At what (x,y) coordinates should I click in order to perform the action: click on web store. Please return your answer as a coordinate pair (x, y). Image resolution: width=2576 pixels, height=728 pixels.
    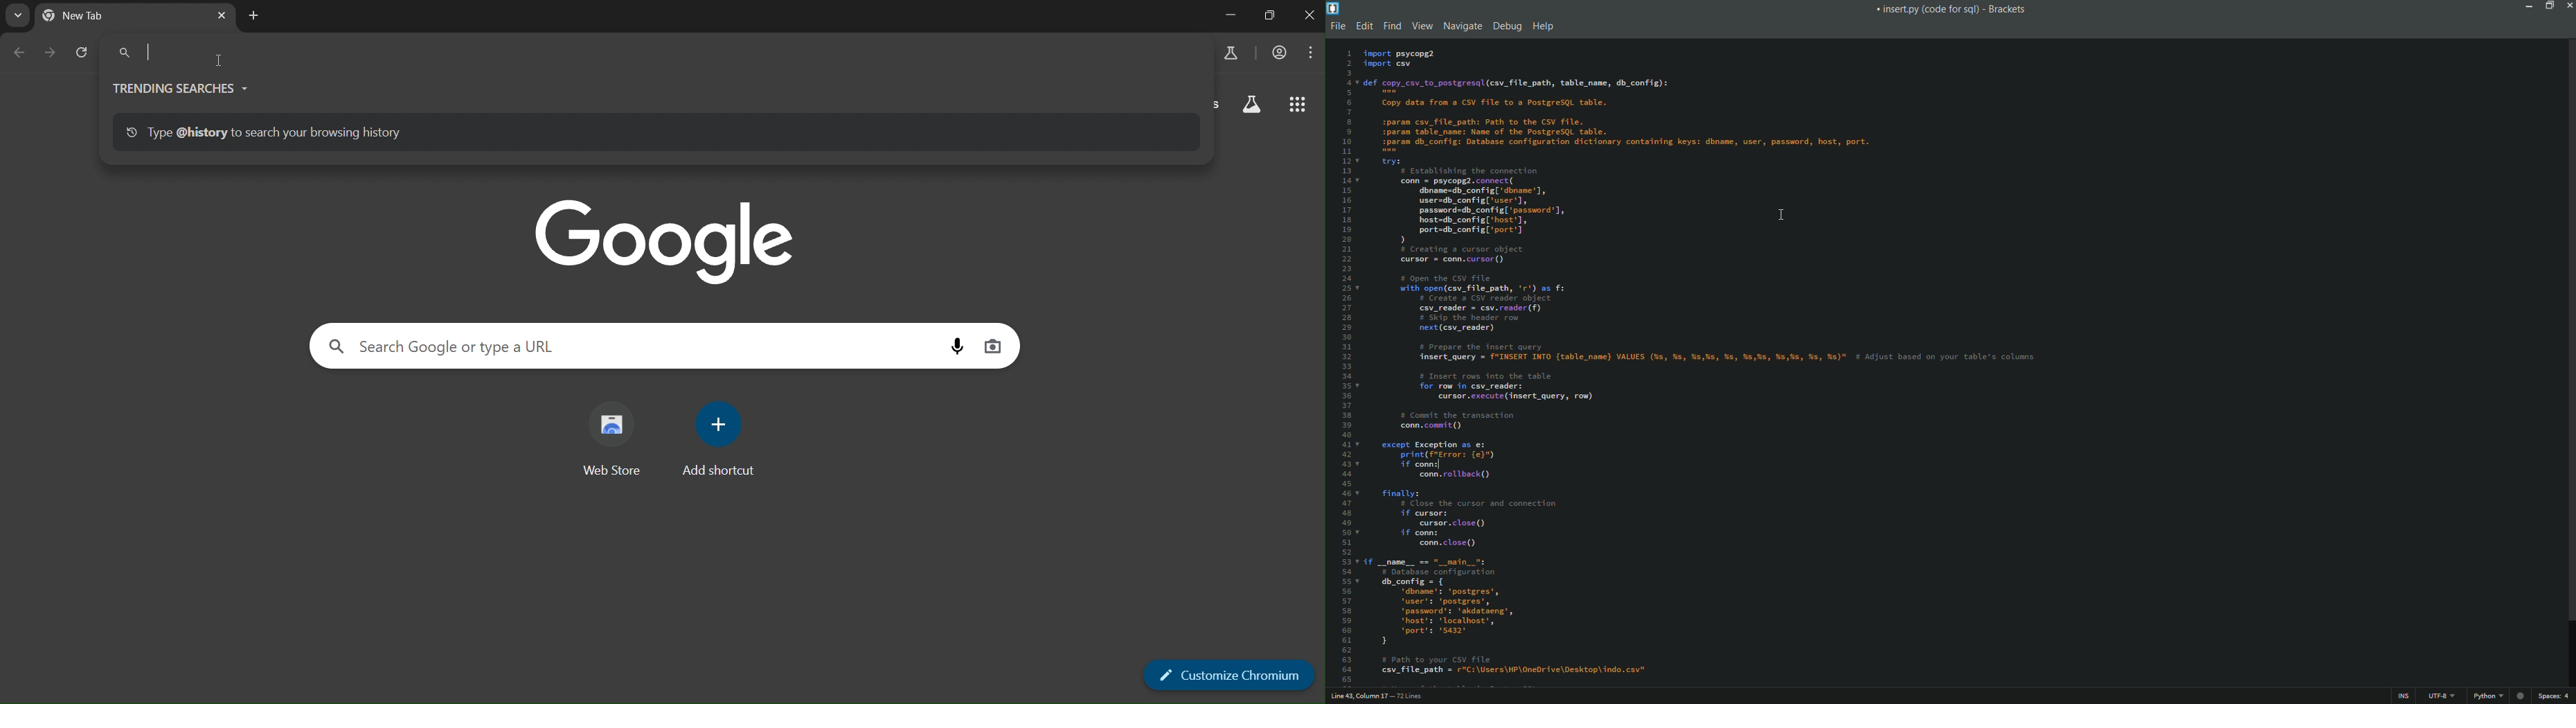
    Looking at the image, I should click on (612, 437).